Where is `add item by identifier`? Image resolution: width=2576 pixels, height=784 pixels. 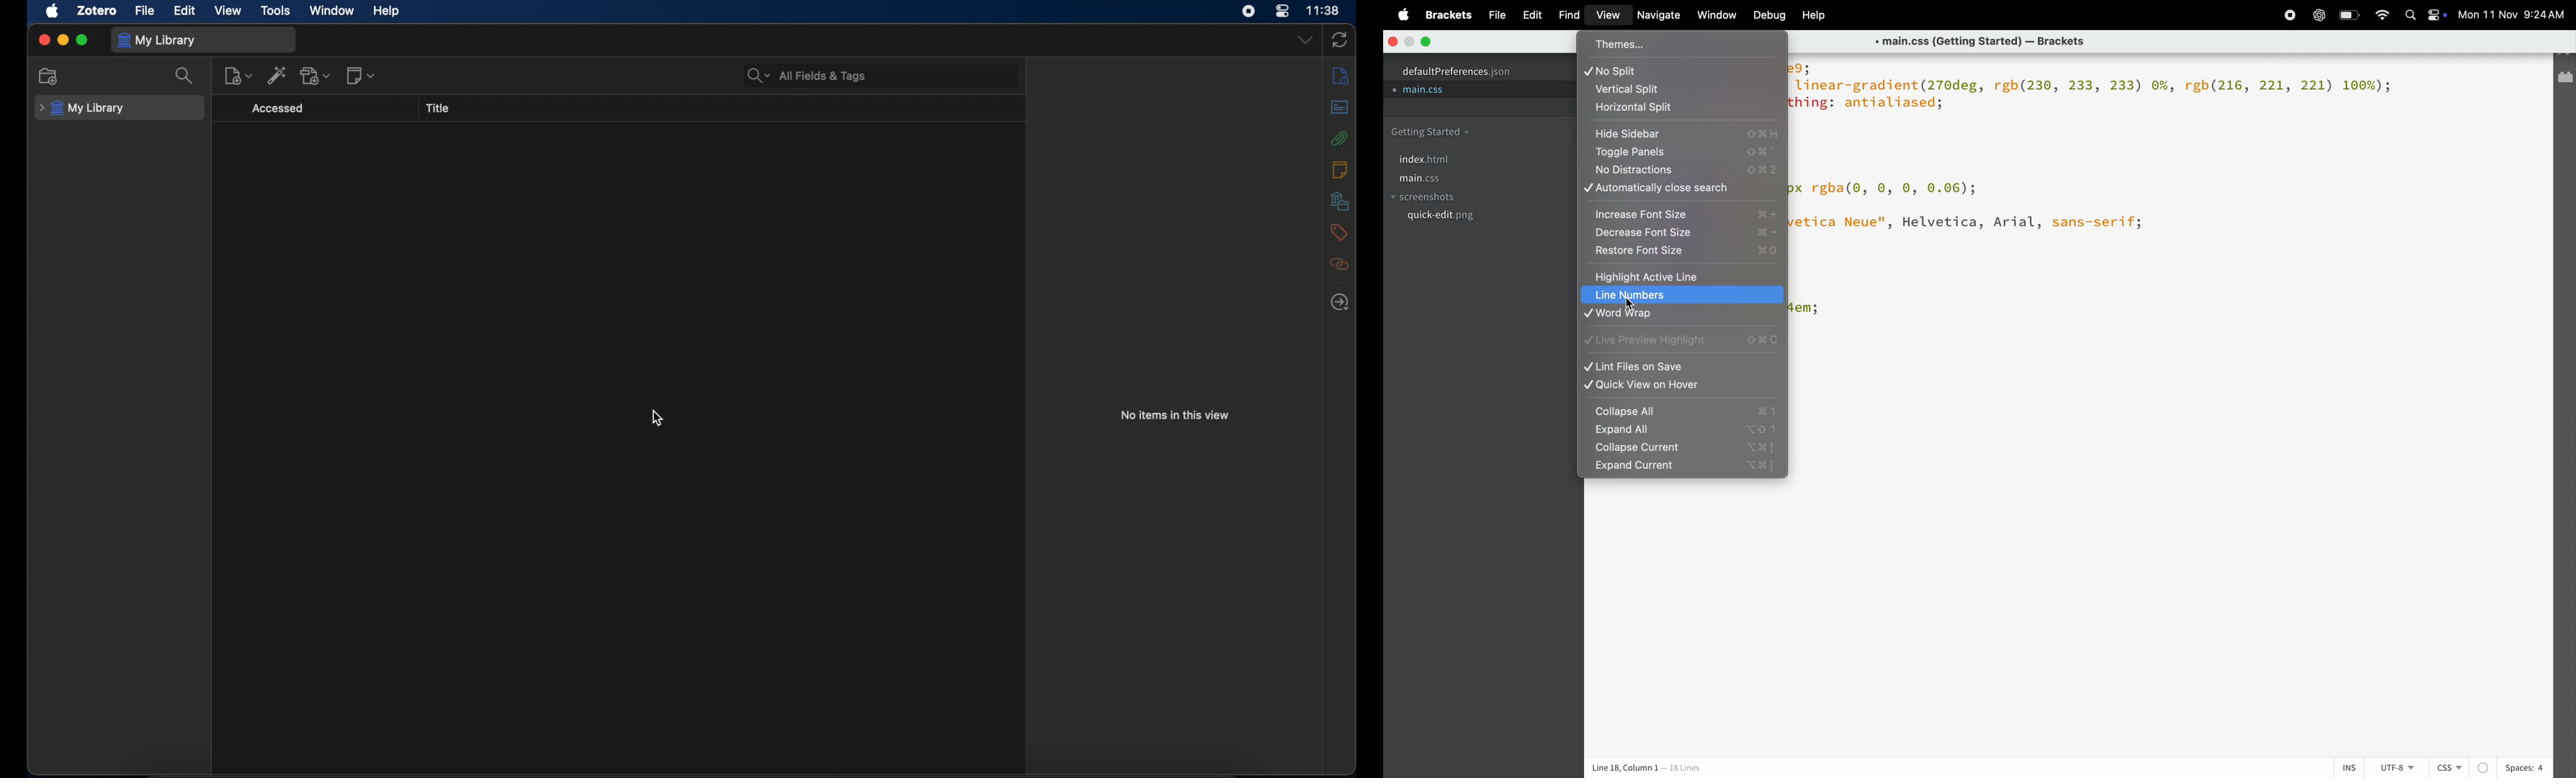
add item by identifier is located at coordinates (277, 75).